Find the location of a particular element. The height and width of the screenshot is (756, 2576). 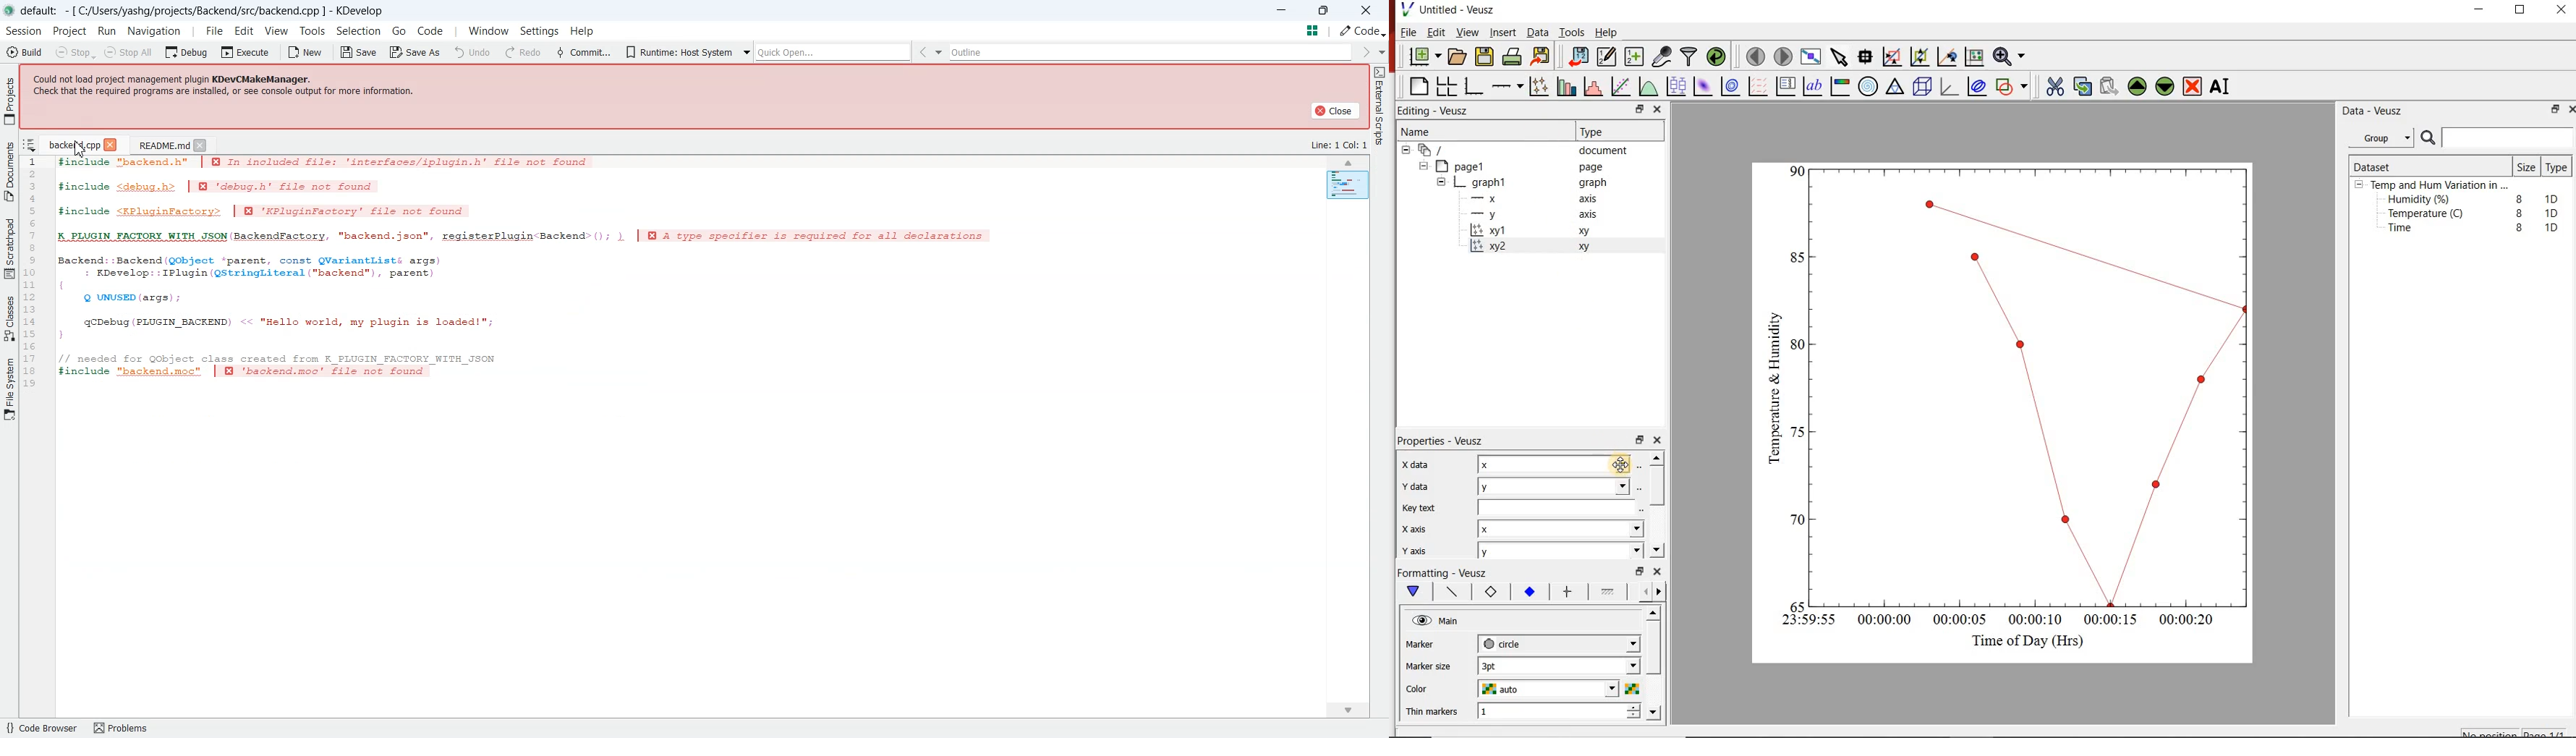

0 is located at coordinates (1796, 604).